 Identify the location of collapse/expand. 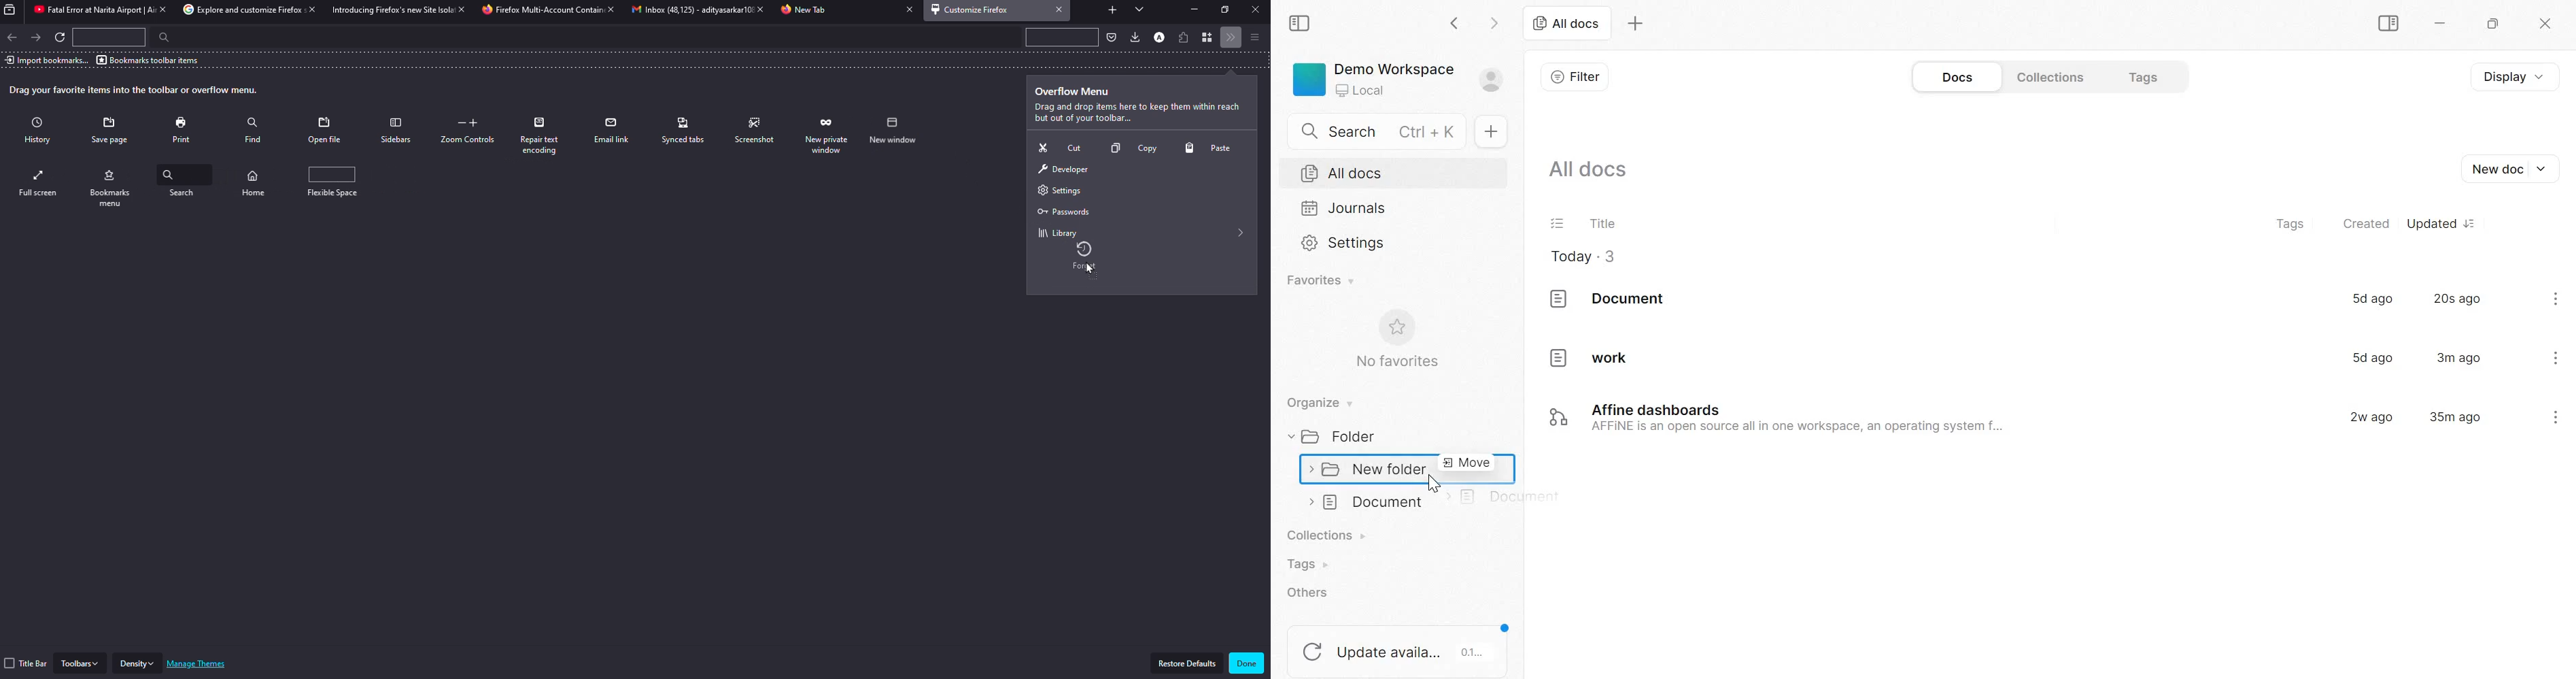
(1308, 470).